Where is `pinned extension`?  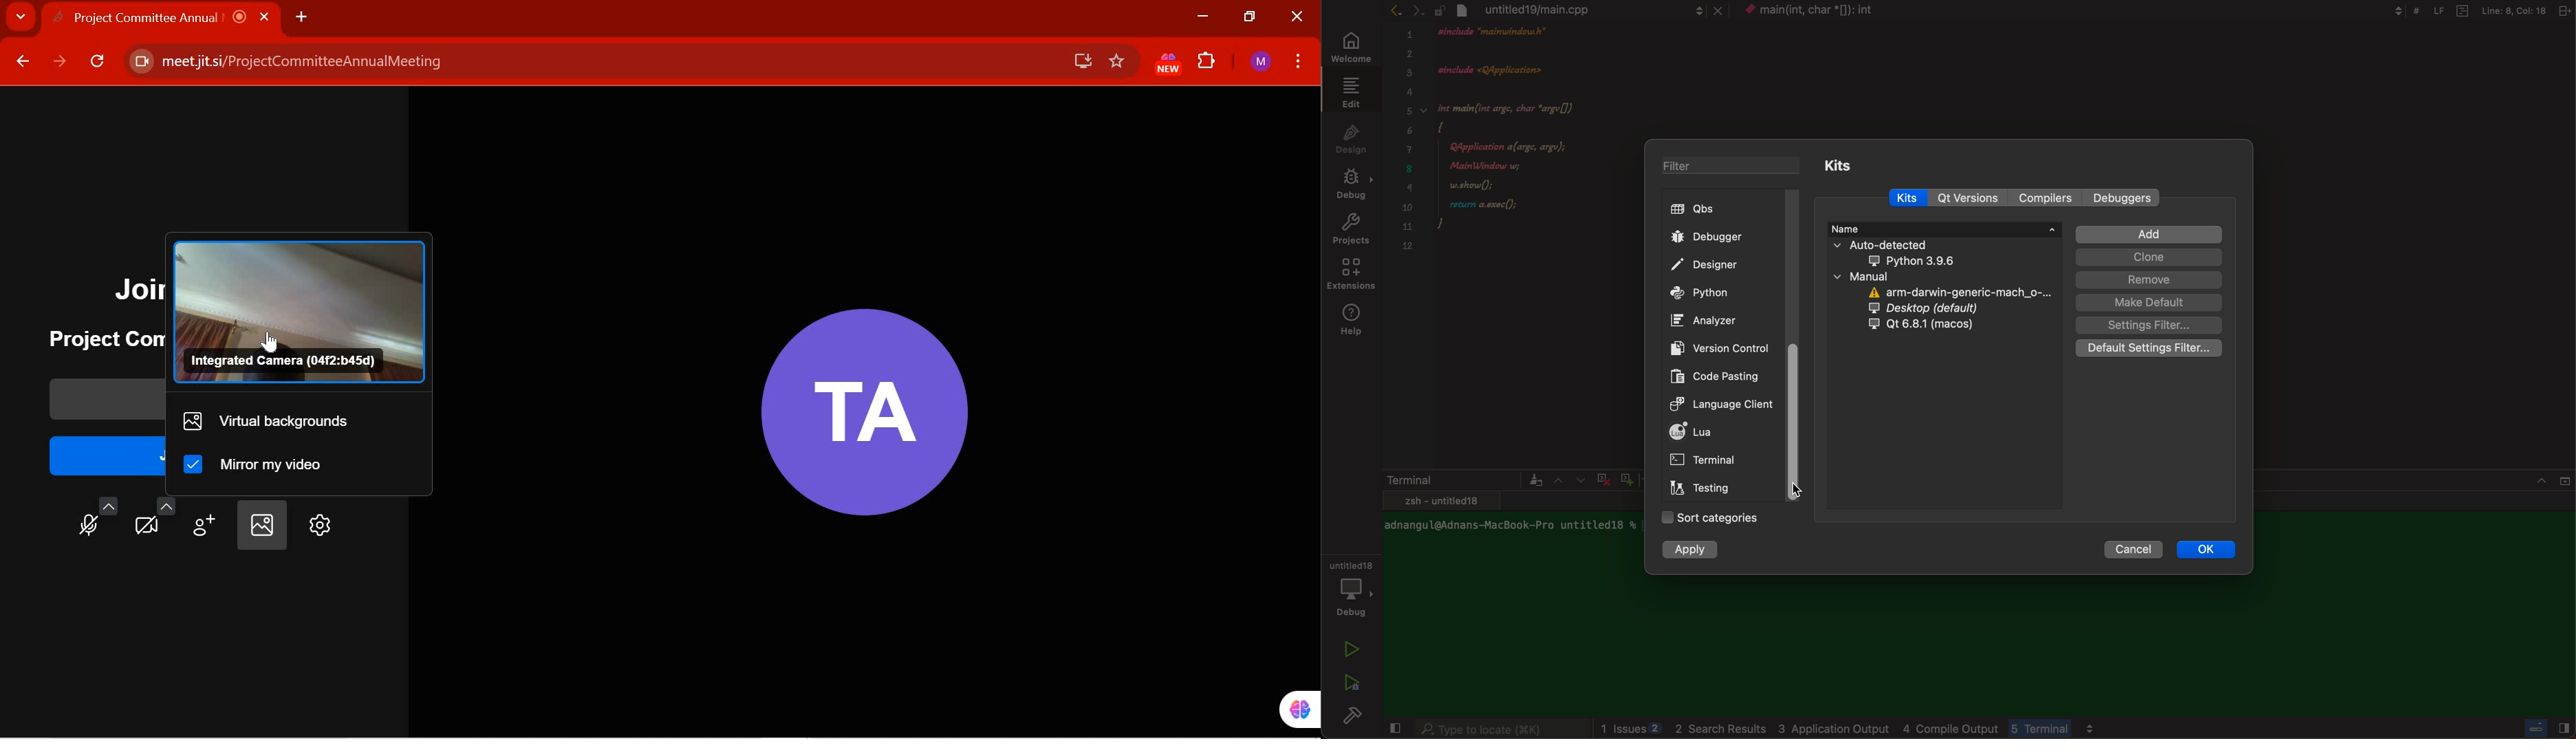 pinned extension is located at coordinates (1290, 709).